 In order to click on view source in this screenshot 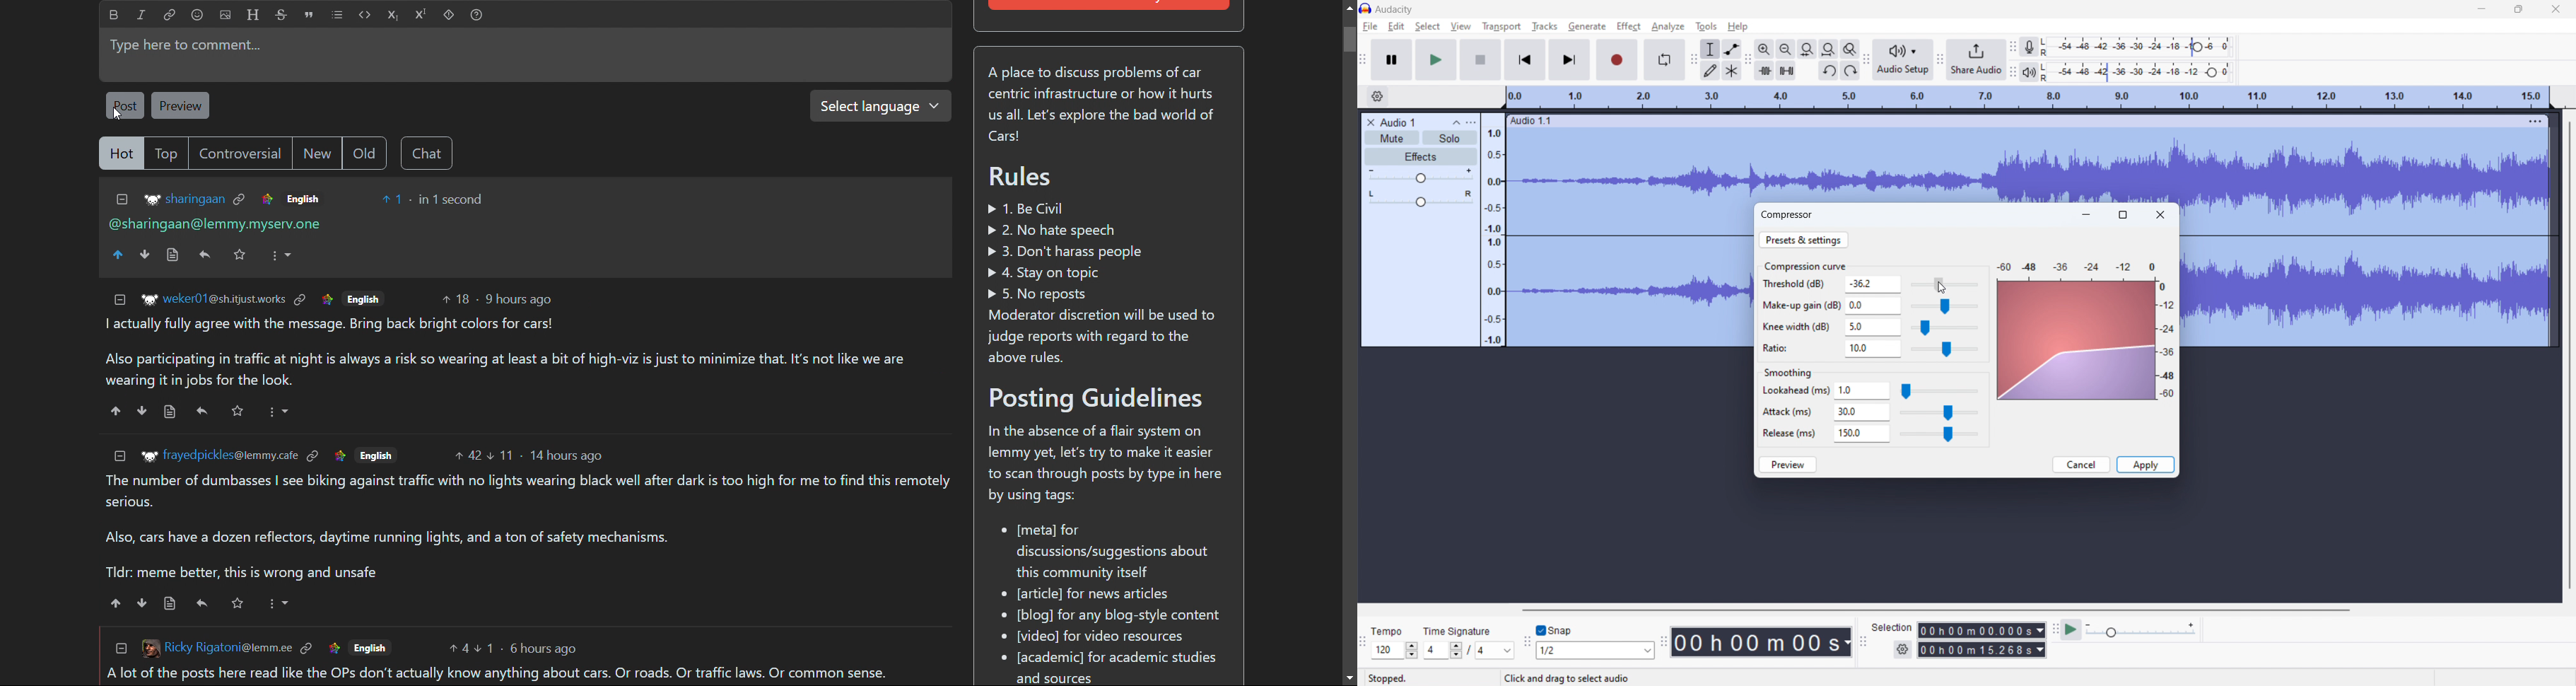, I will do `click(170, 411)`.